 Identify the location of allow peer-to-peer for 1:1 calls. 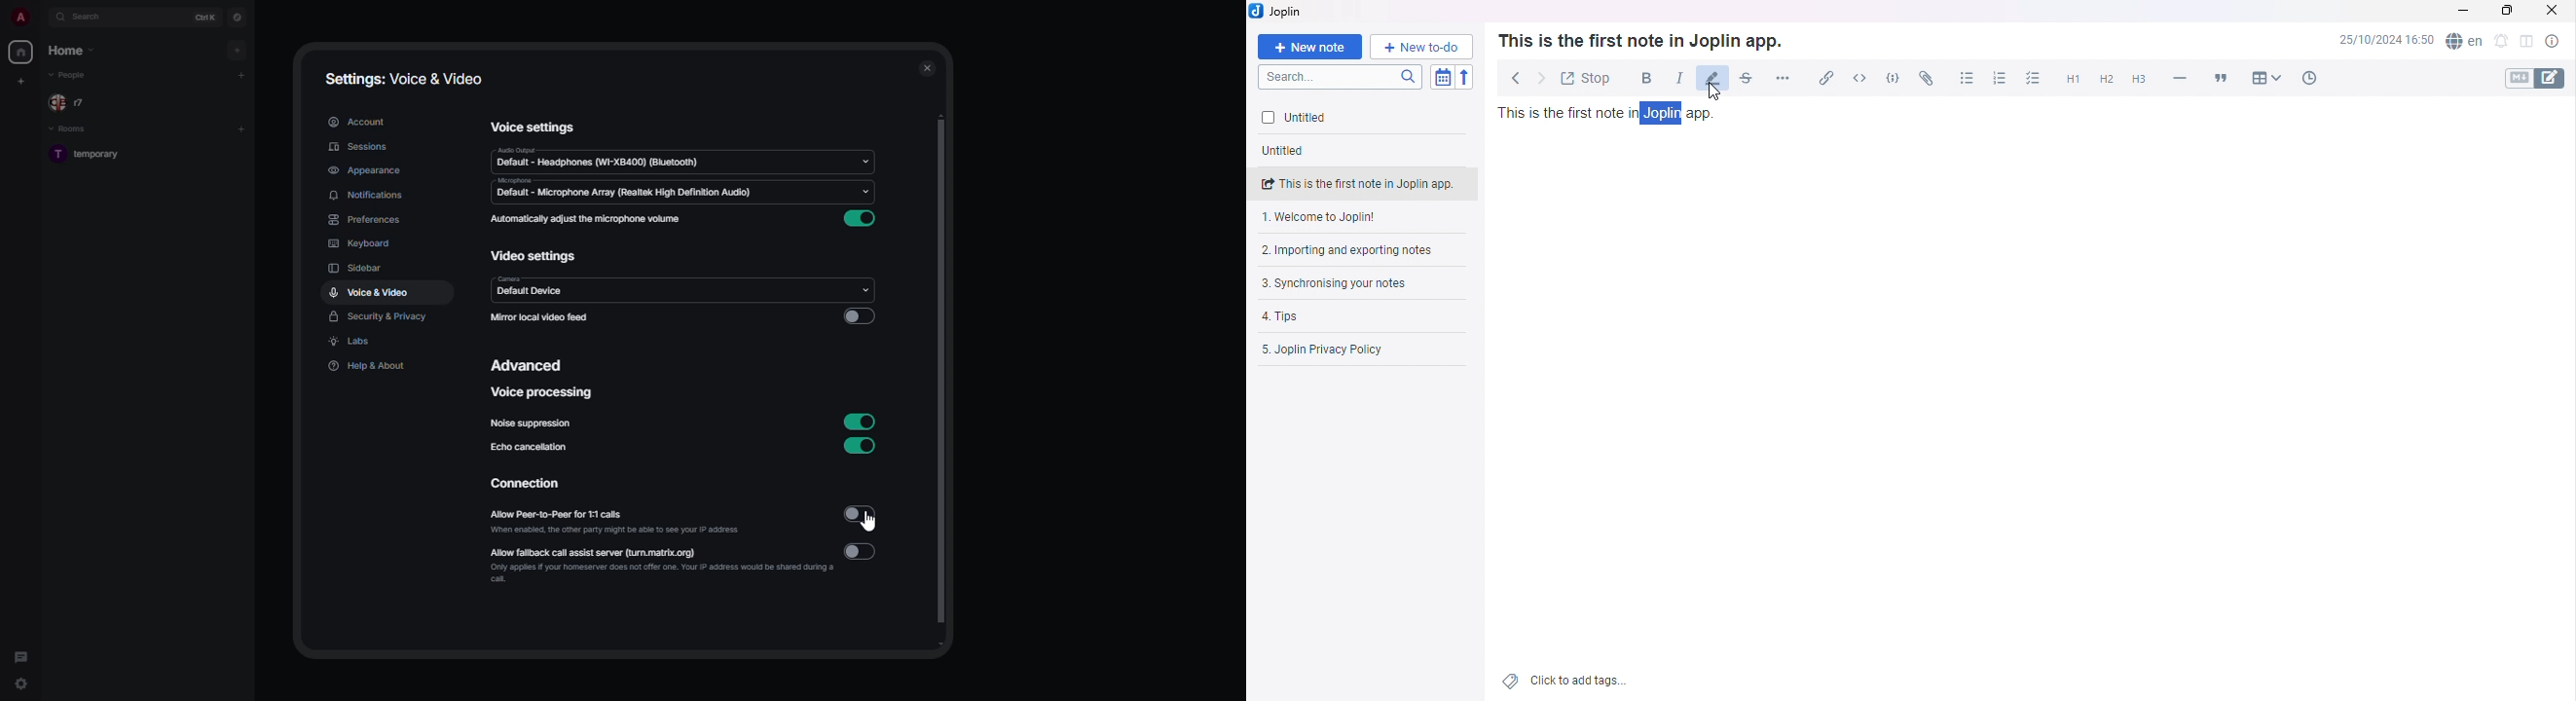
(617, 521).